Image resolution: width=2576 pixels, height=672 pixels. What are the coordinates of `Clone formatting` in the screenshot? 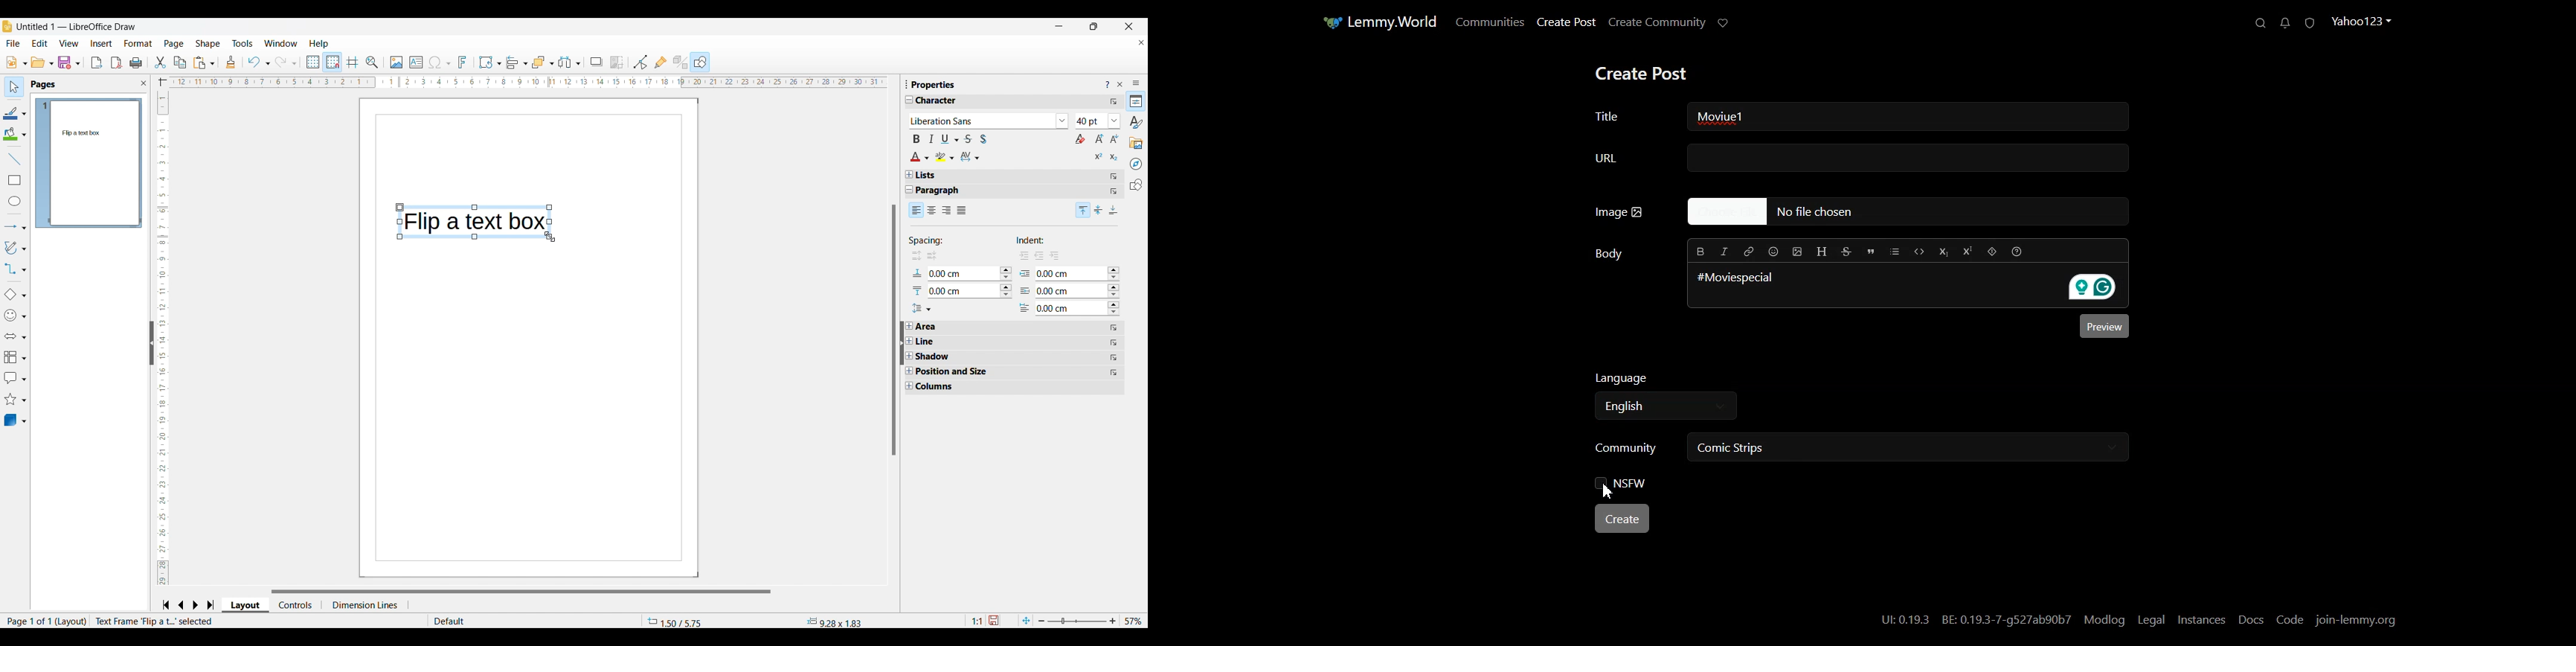 It's located at (230, 62).